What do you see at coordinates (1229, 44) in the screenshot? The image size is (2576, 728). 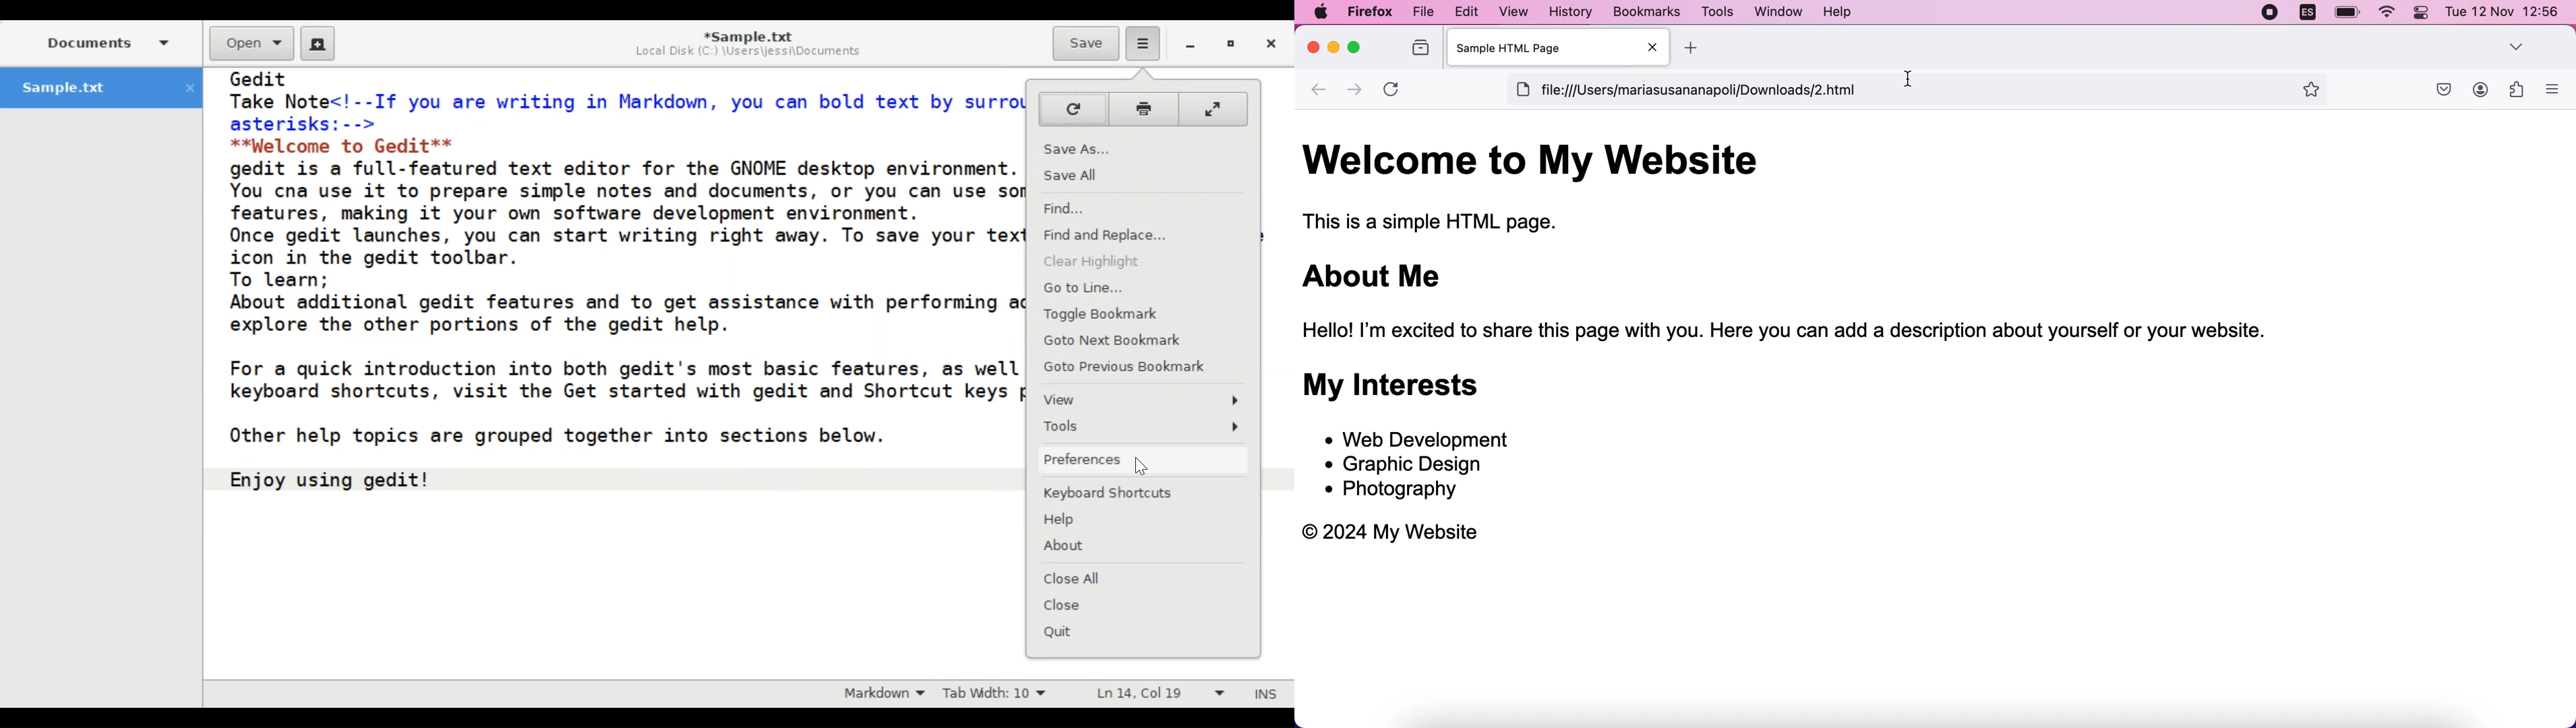 I see `restore` at bounding box center [1229, 44].